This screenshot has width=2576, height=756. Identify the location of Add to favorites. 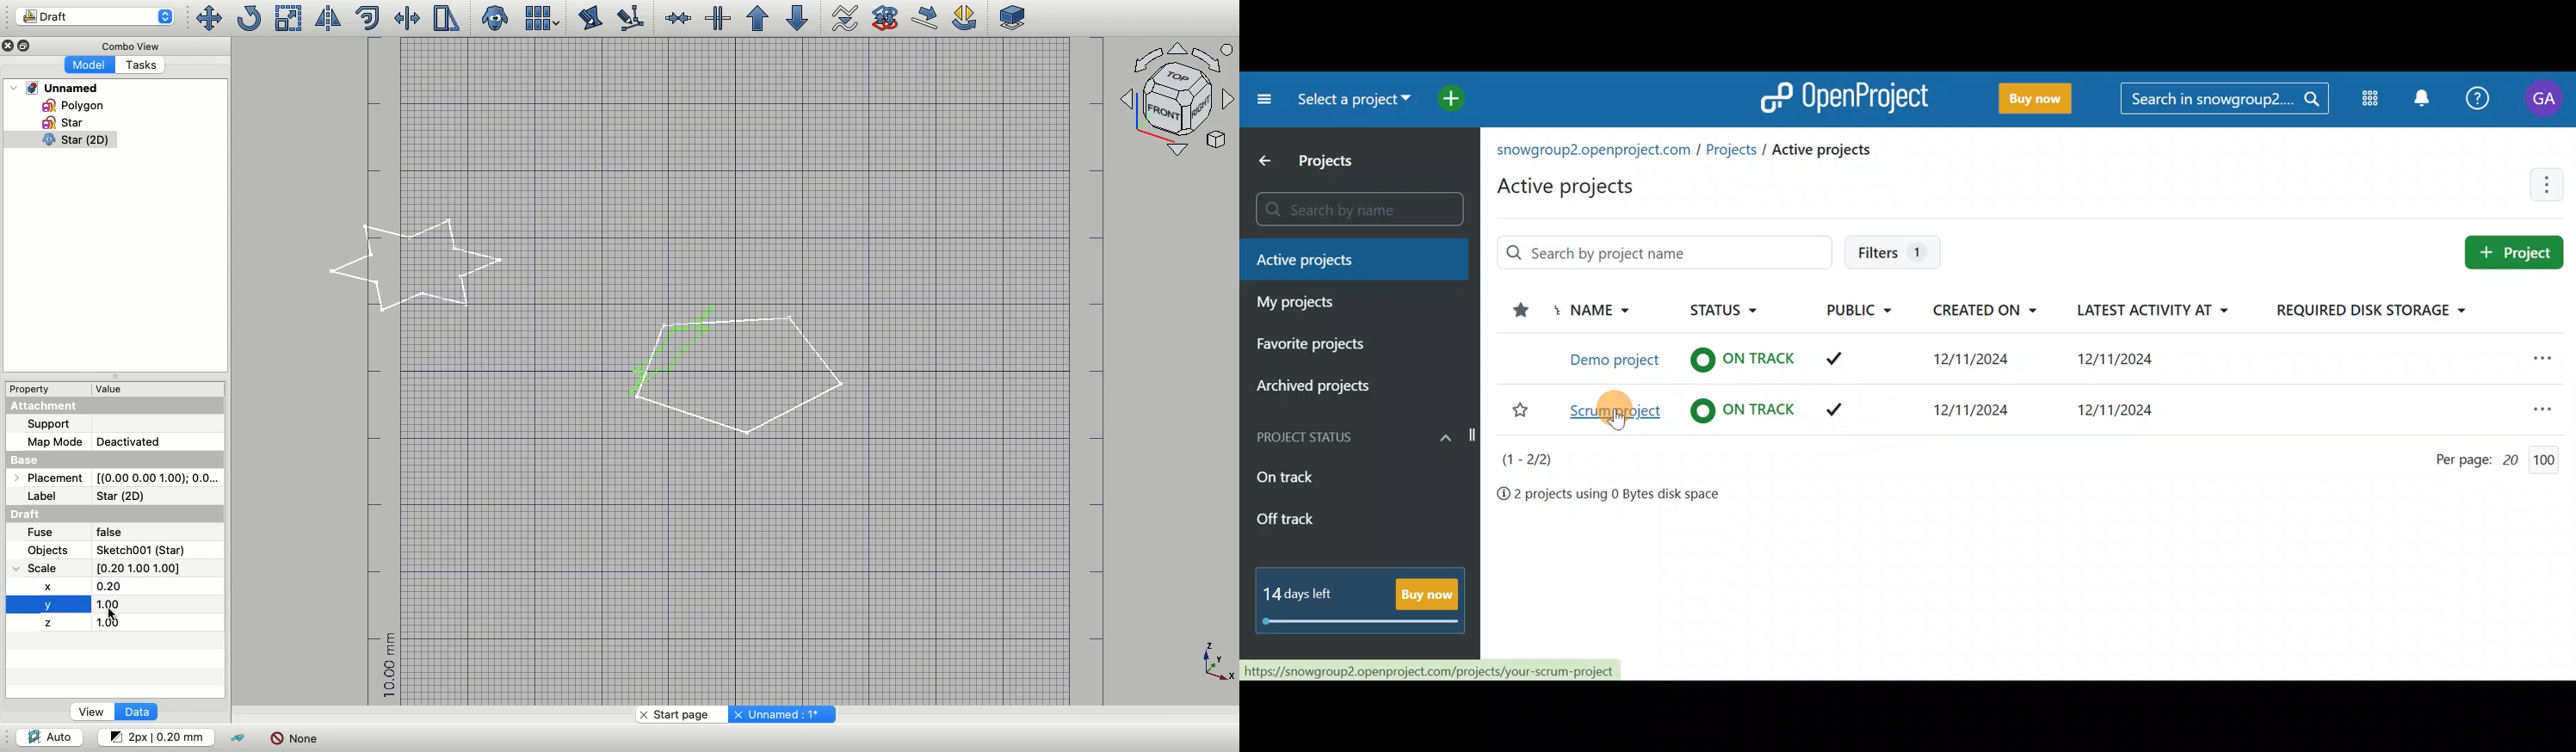
(1519, 409).